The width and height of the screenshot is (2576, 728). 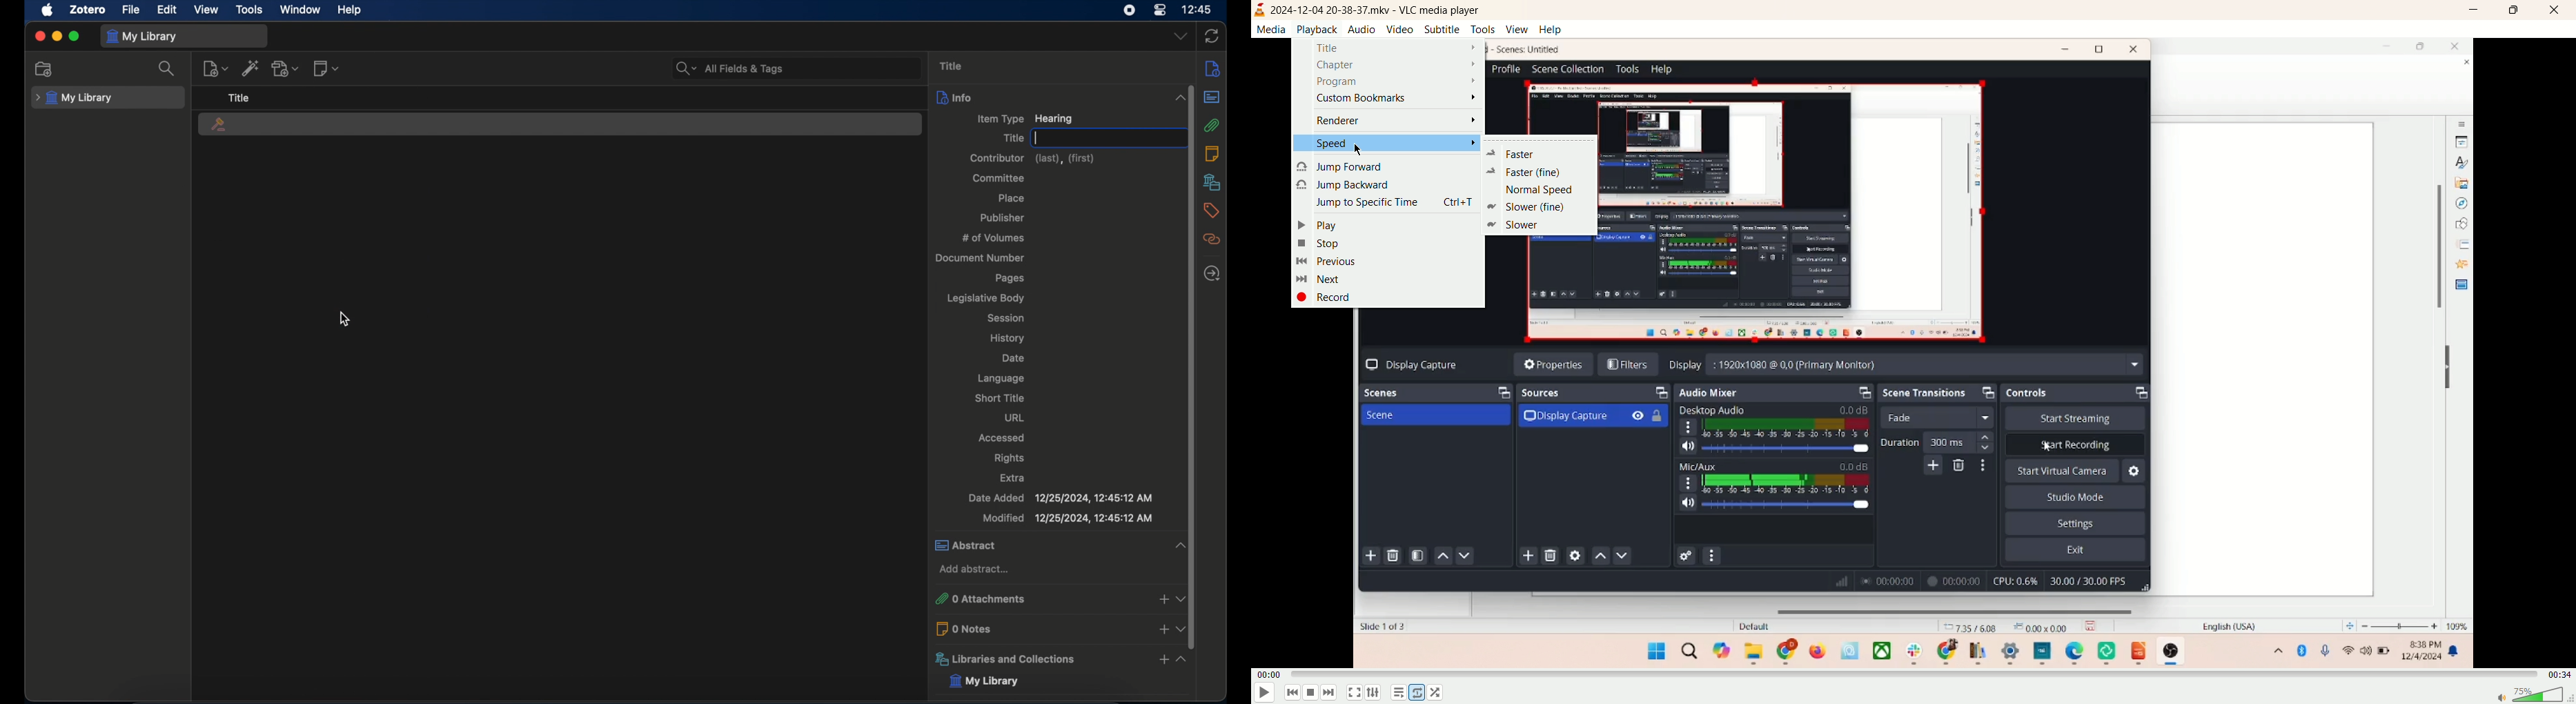 What do you see at coordinates (1127, 10) in the screenshot?
I see `screen recorder ` at bounding box center [1127, 10].